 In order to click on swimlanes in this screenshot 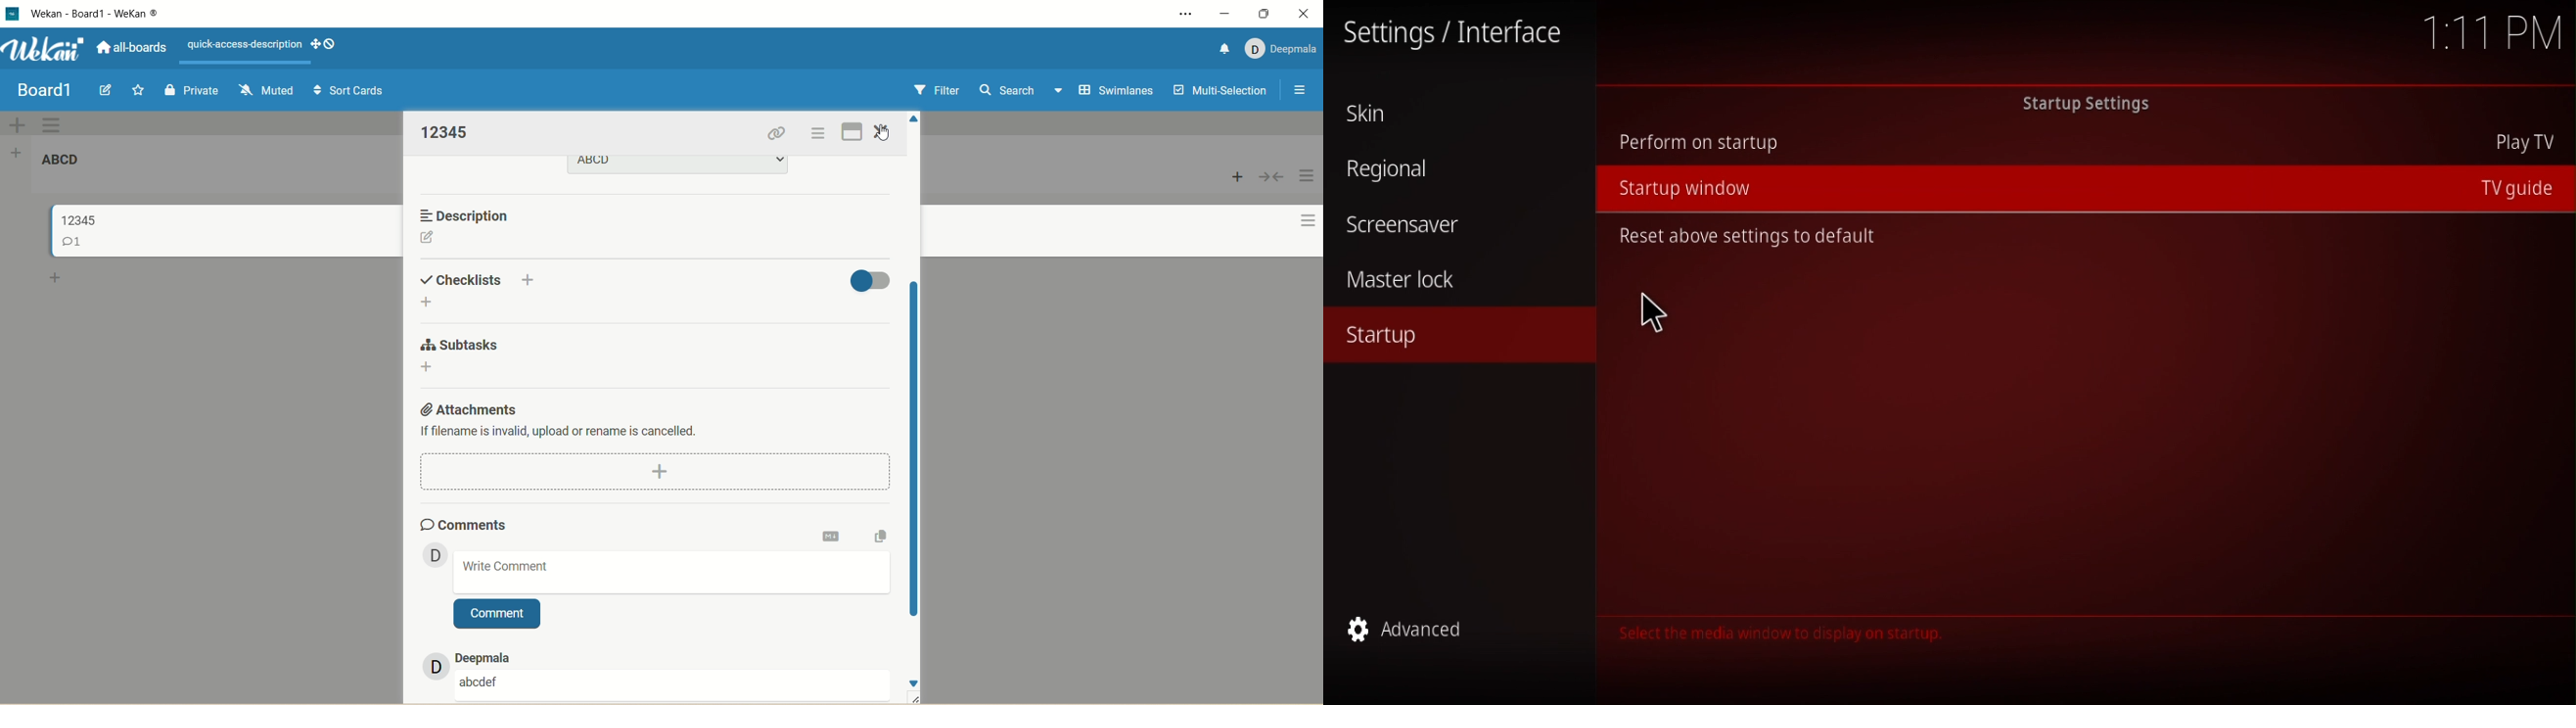, I will do `click(1118, 92)`.